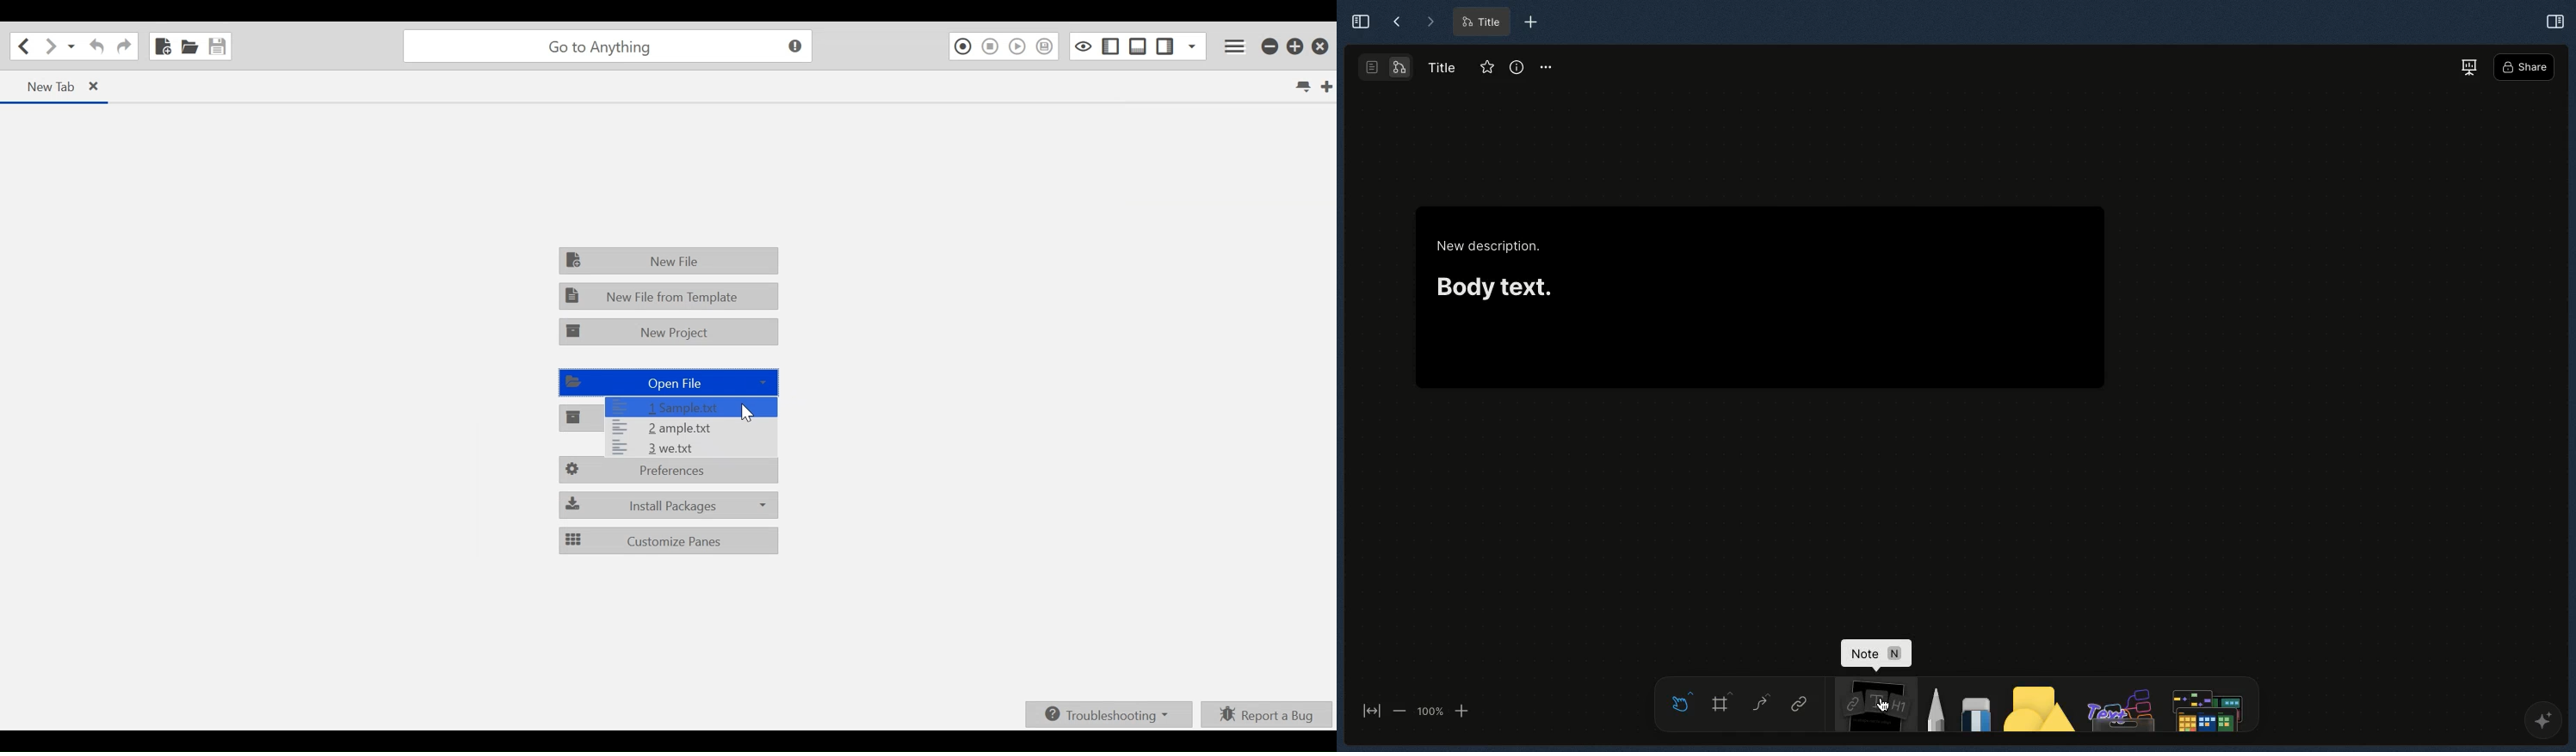  What do you see at coordinates (1369, 712) in the screenshot?
I see `Fit to screen` at bounding box center [1369, 712].